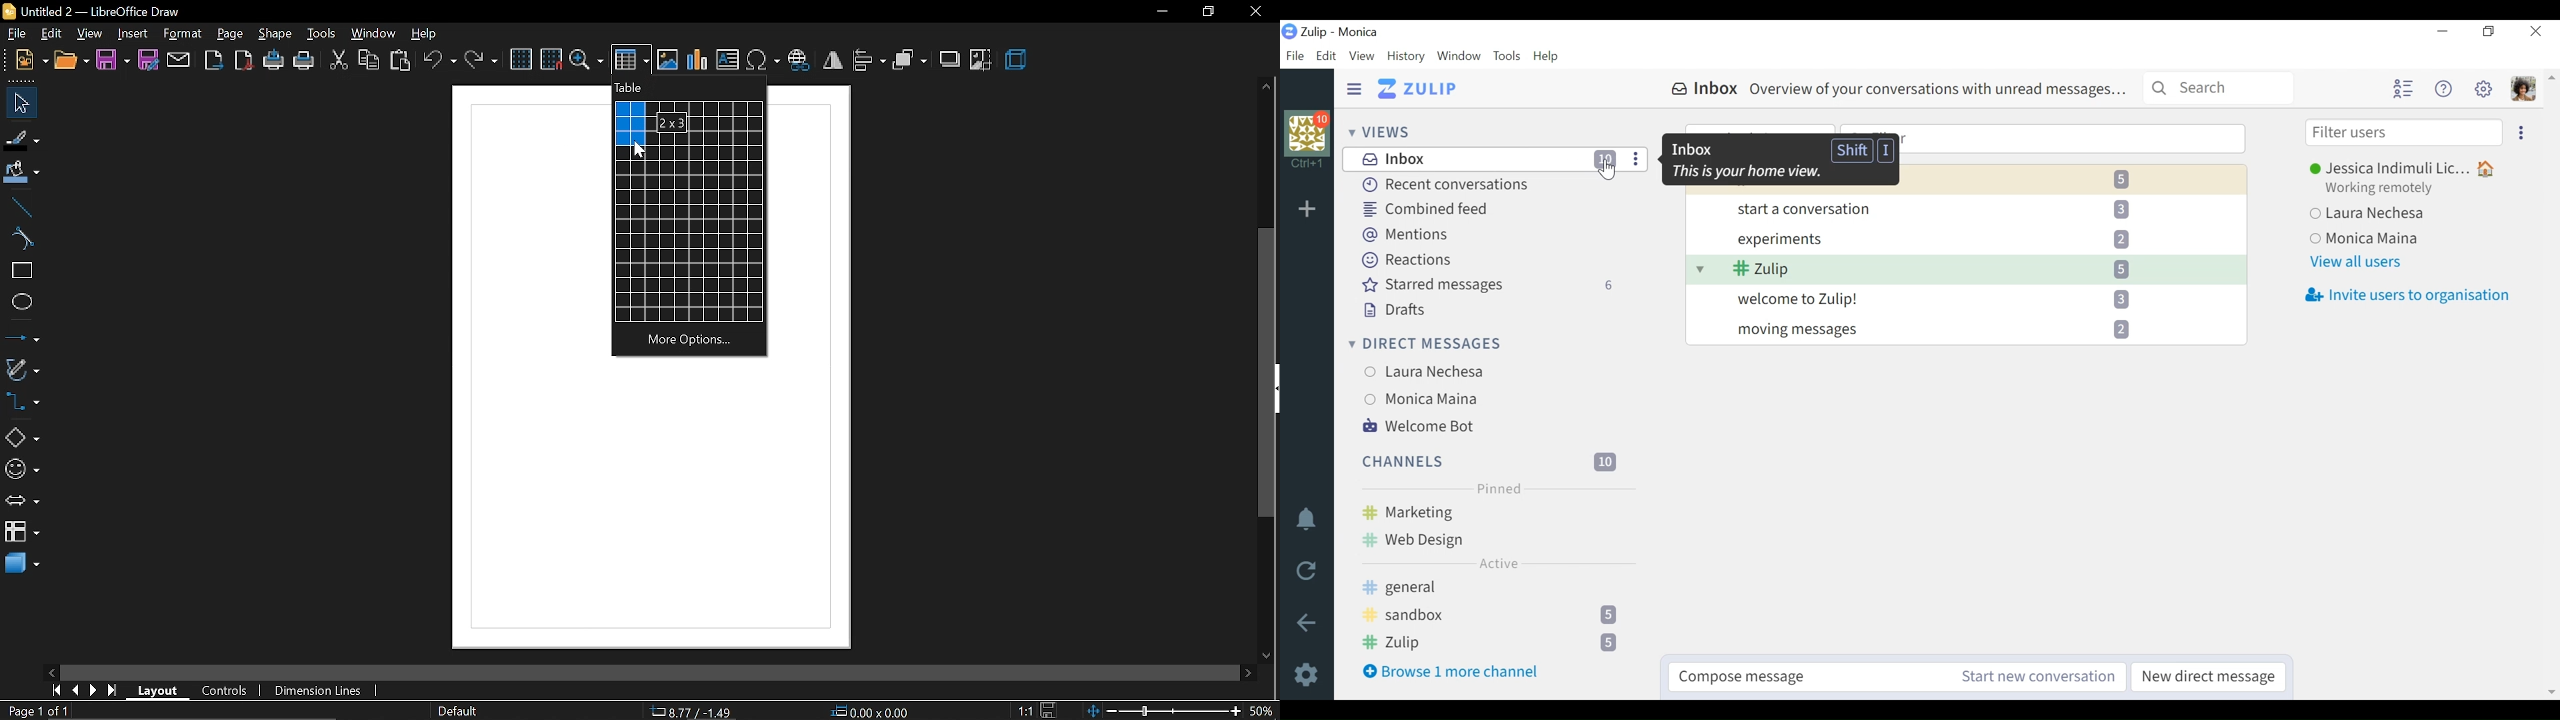 This screenshot has width=2576, height=728. Describe the element at coordinates (438, 62) in the screenshot. I see `undo` at that location.